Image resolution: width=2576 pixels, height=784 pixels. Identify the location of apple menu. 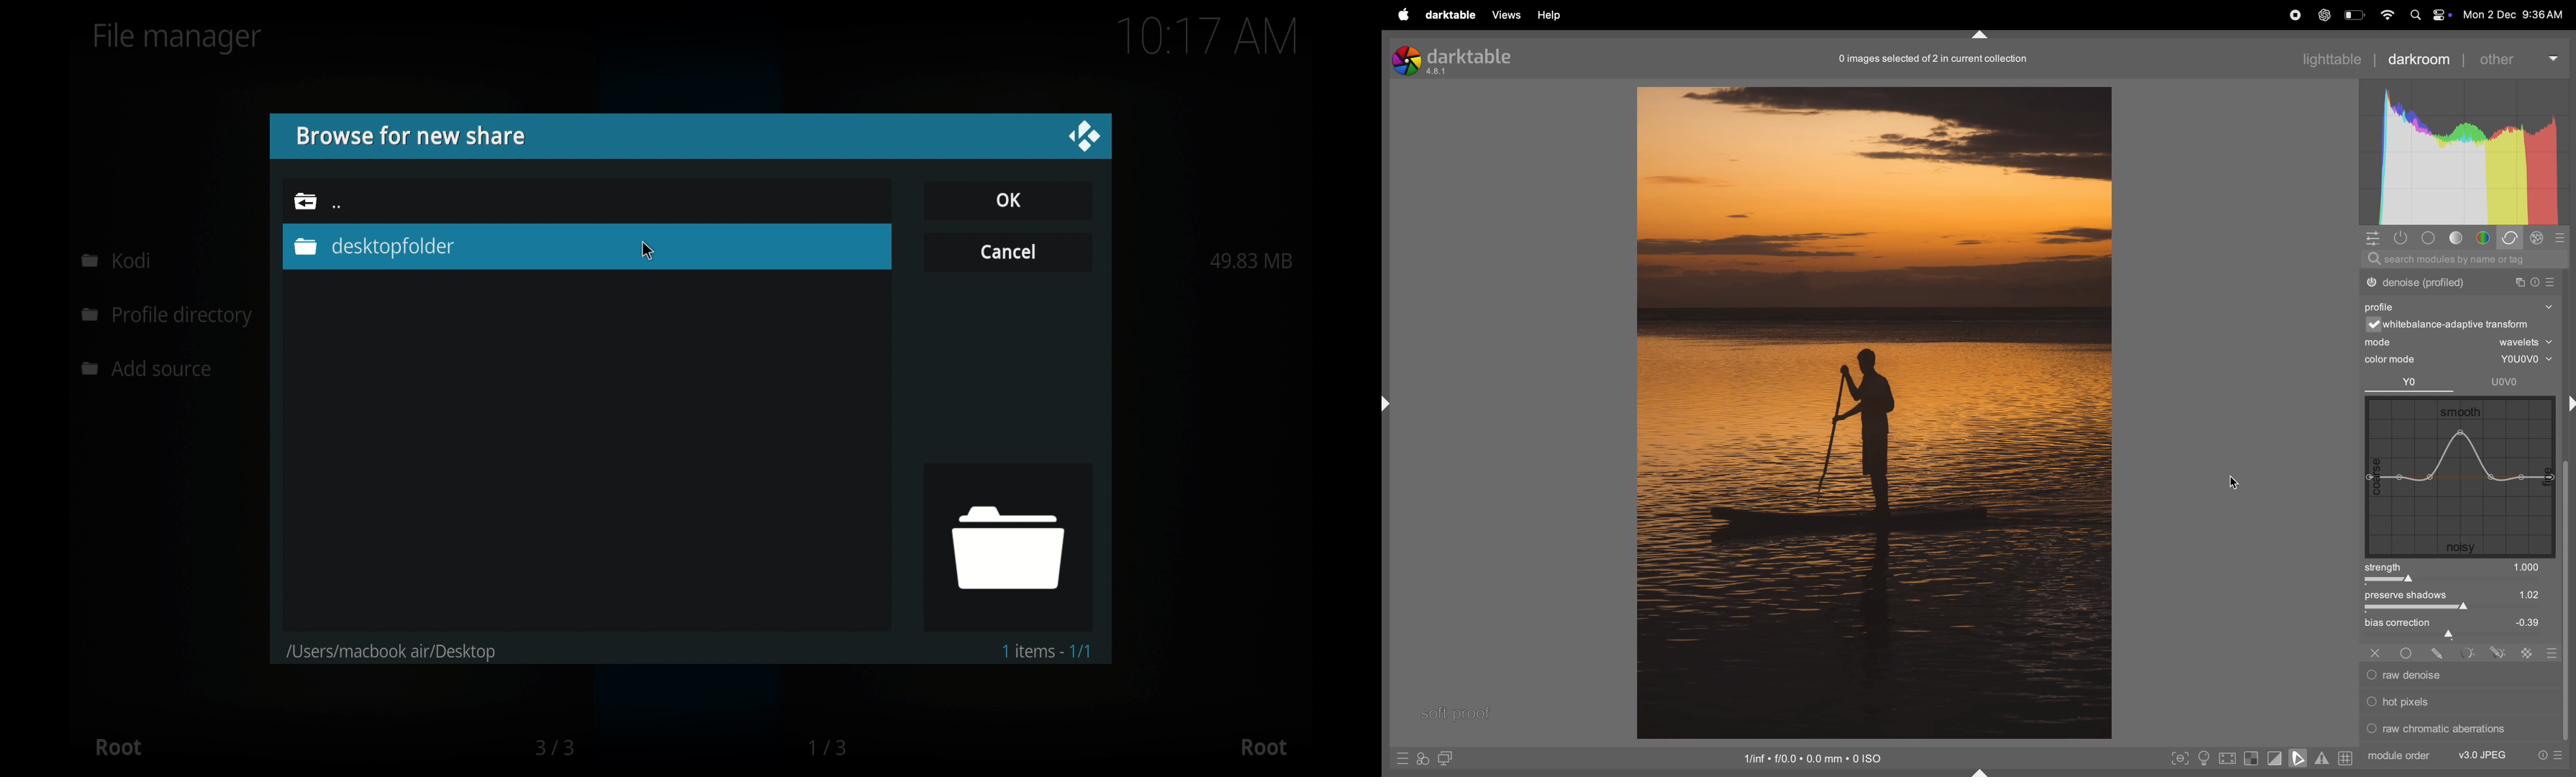
(1397, 15).